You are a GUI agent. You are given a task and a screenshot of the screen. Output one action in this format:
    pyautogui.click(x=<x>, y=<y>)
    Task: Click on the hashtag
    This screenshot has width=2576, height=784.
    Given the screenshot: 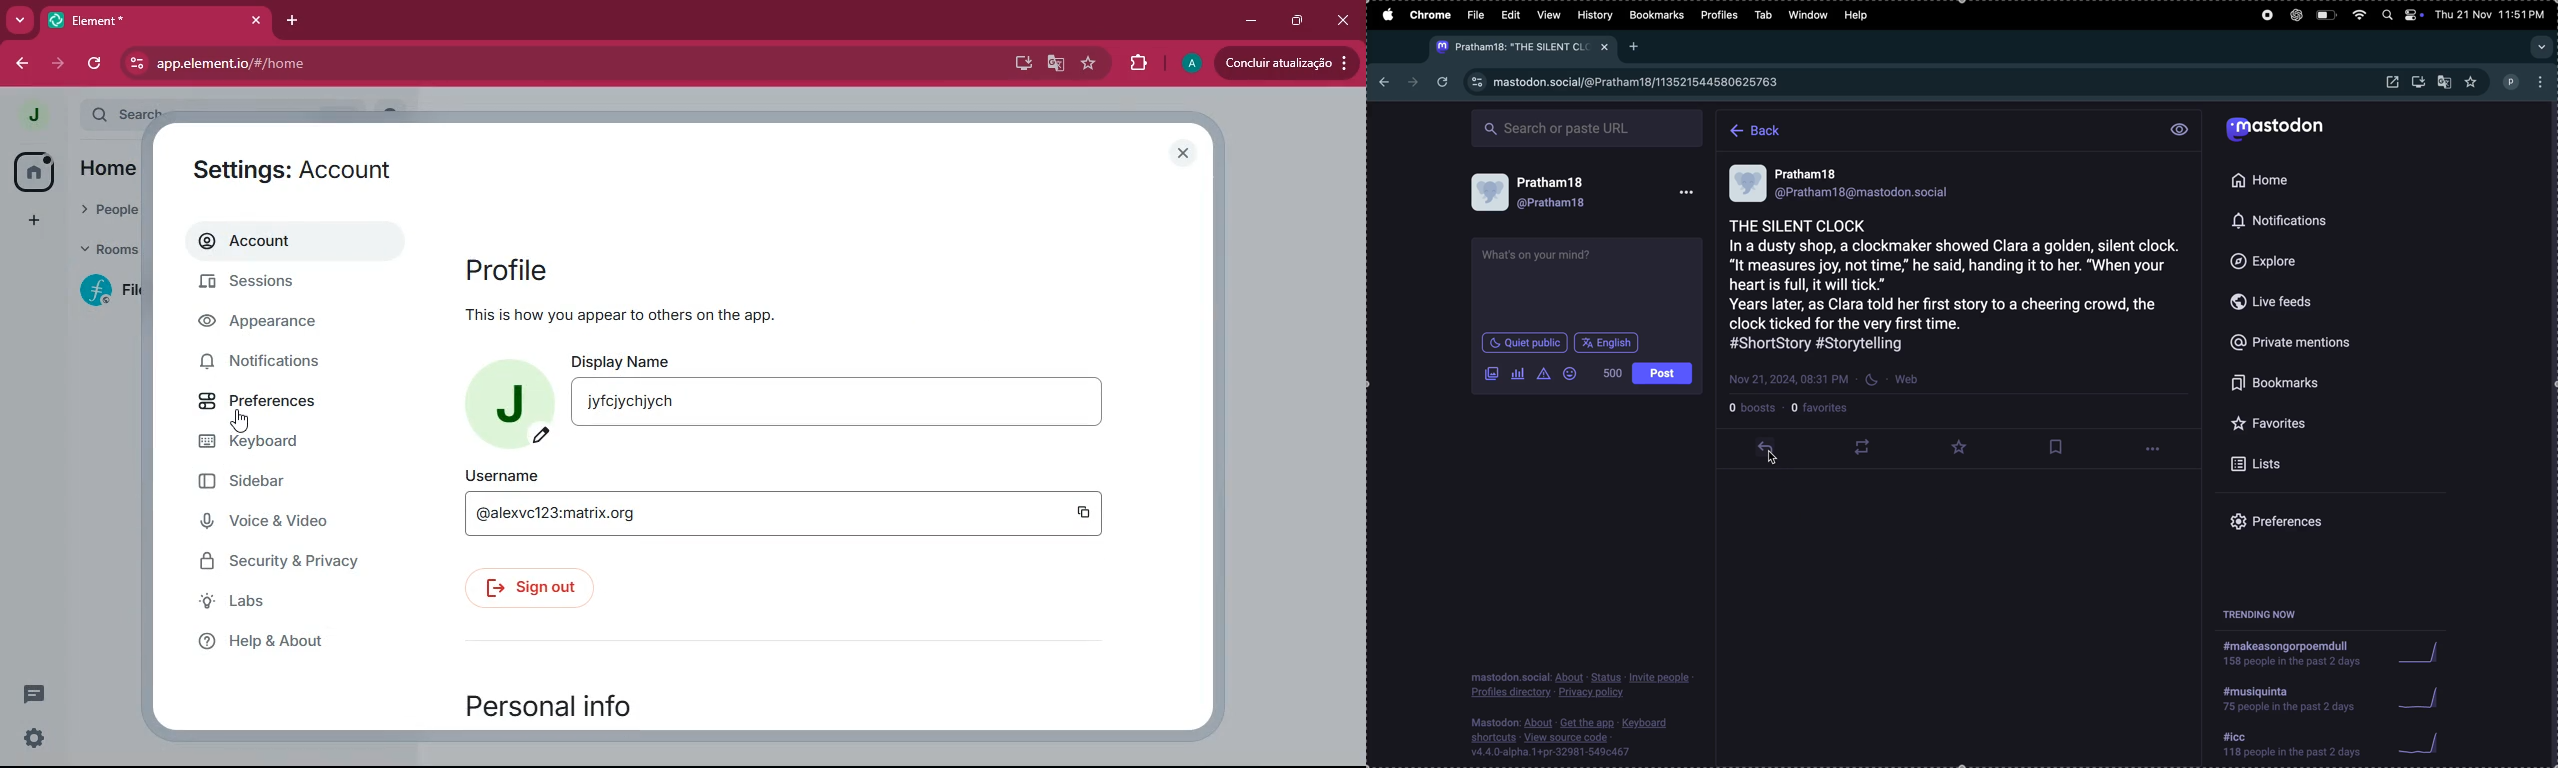 What is the action you would take?
    pyautogui.click(x=2293, y=698)
    